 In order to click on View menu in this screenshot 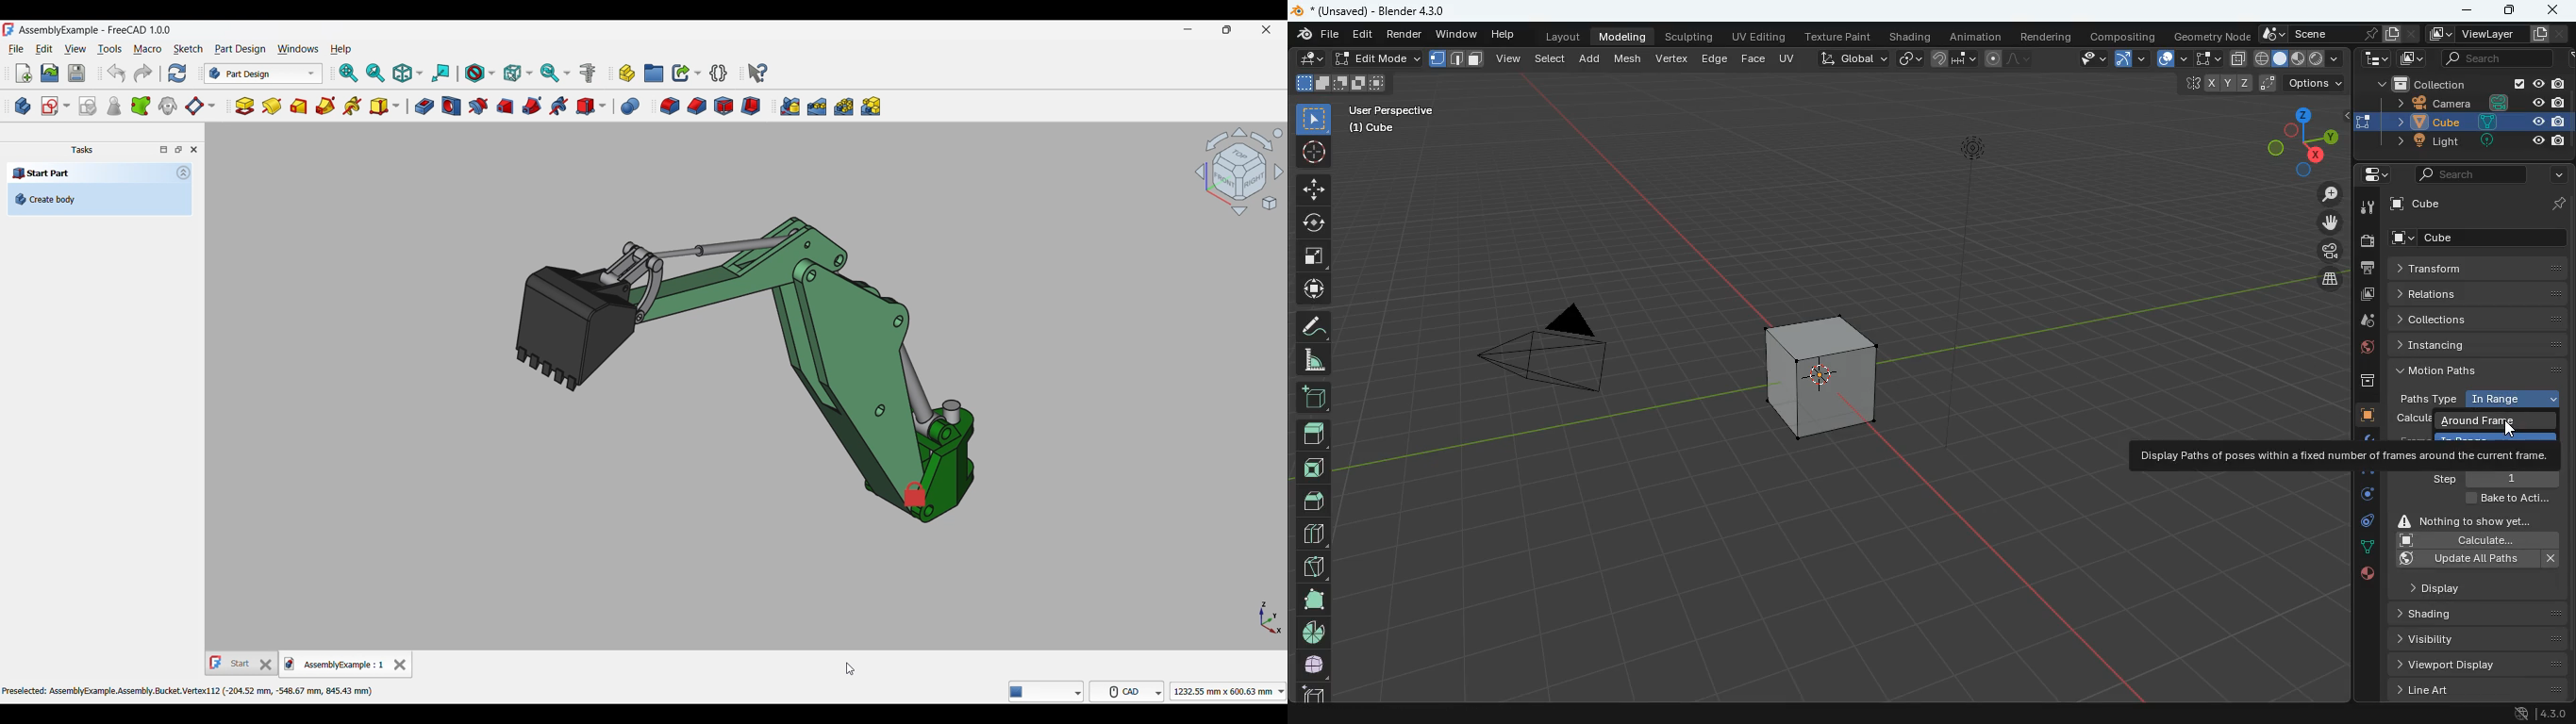, I will do `click(75, 49)`.